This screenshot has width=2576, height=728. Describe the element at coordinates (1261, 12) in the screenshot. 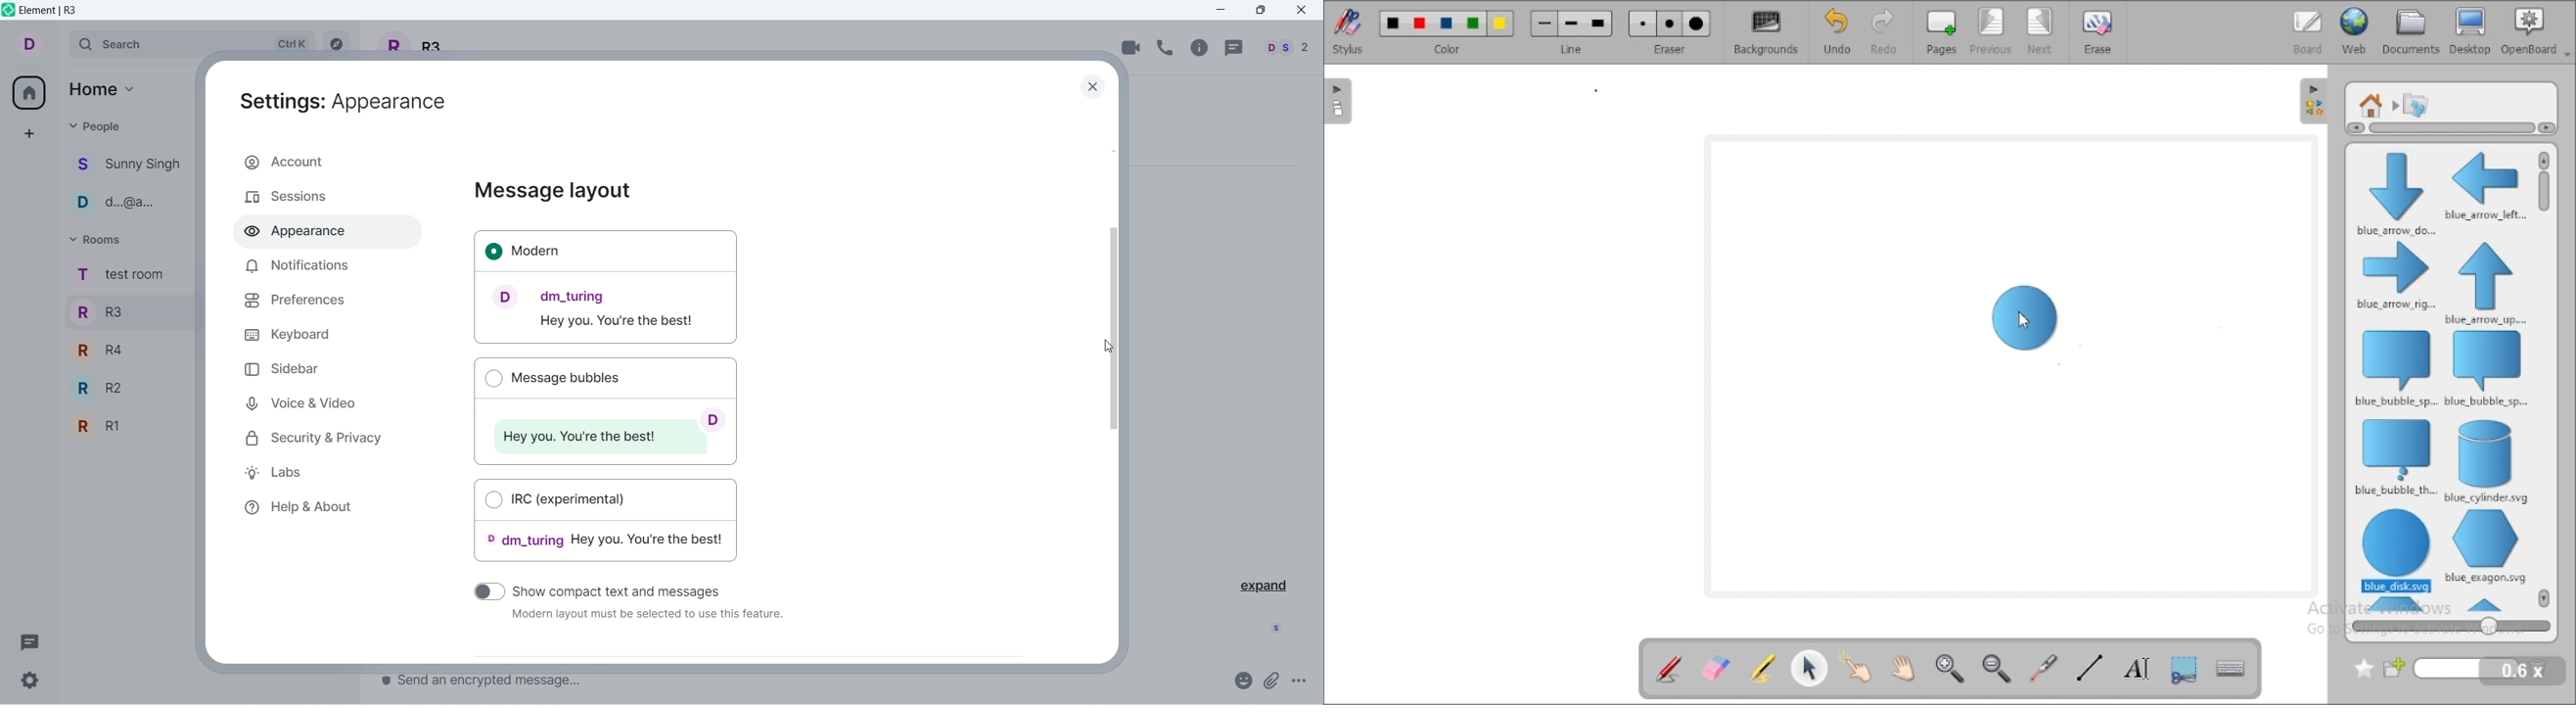

I see `maximize` at that location.